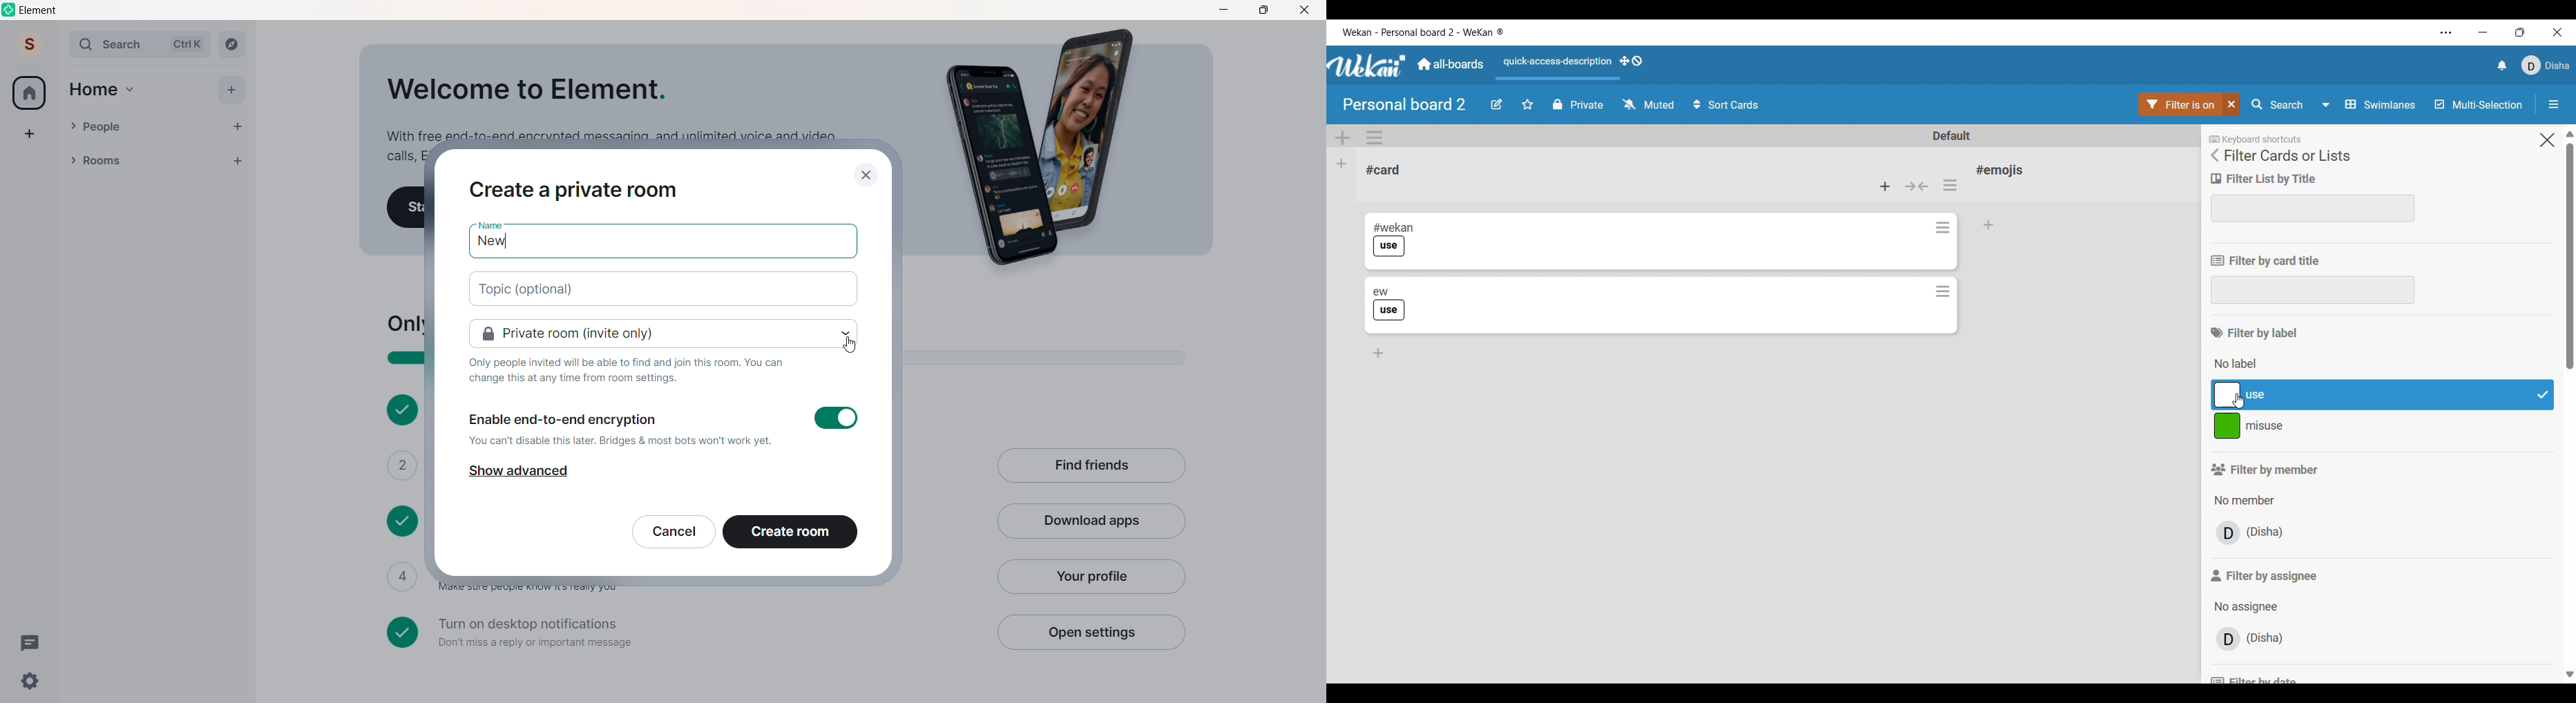 This screenshot has width=2576, height=728. I want to click on Add, so click(231, 90).